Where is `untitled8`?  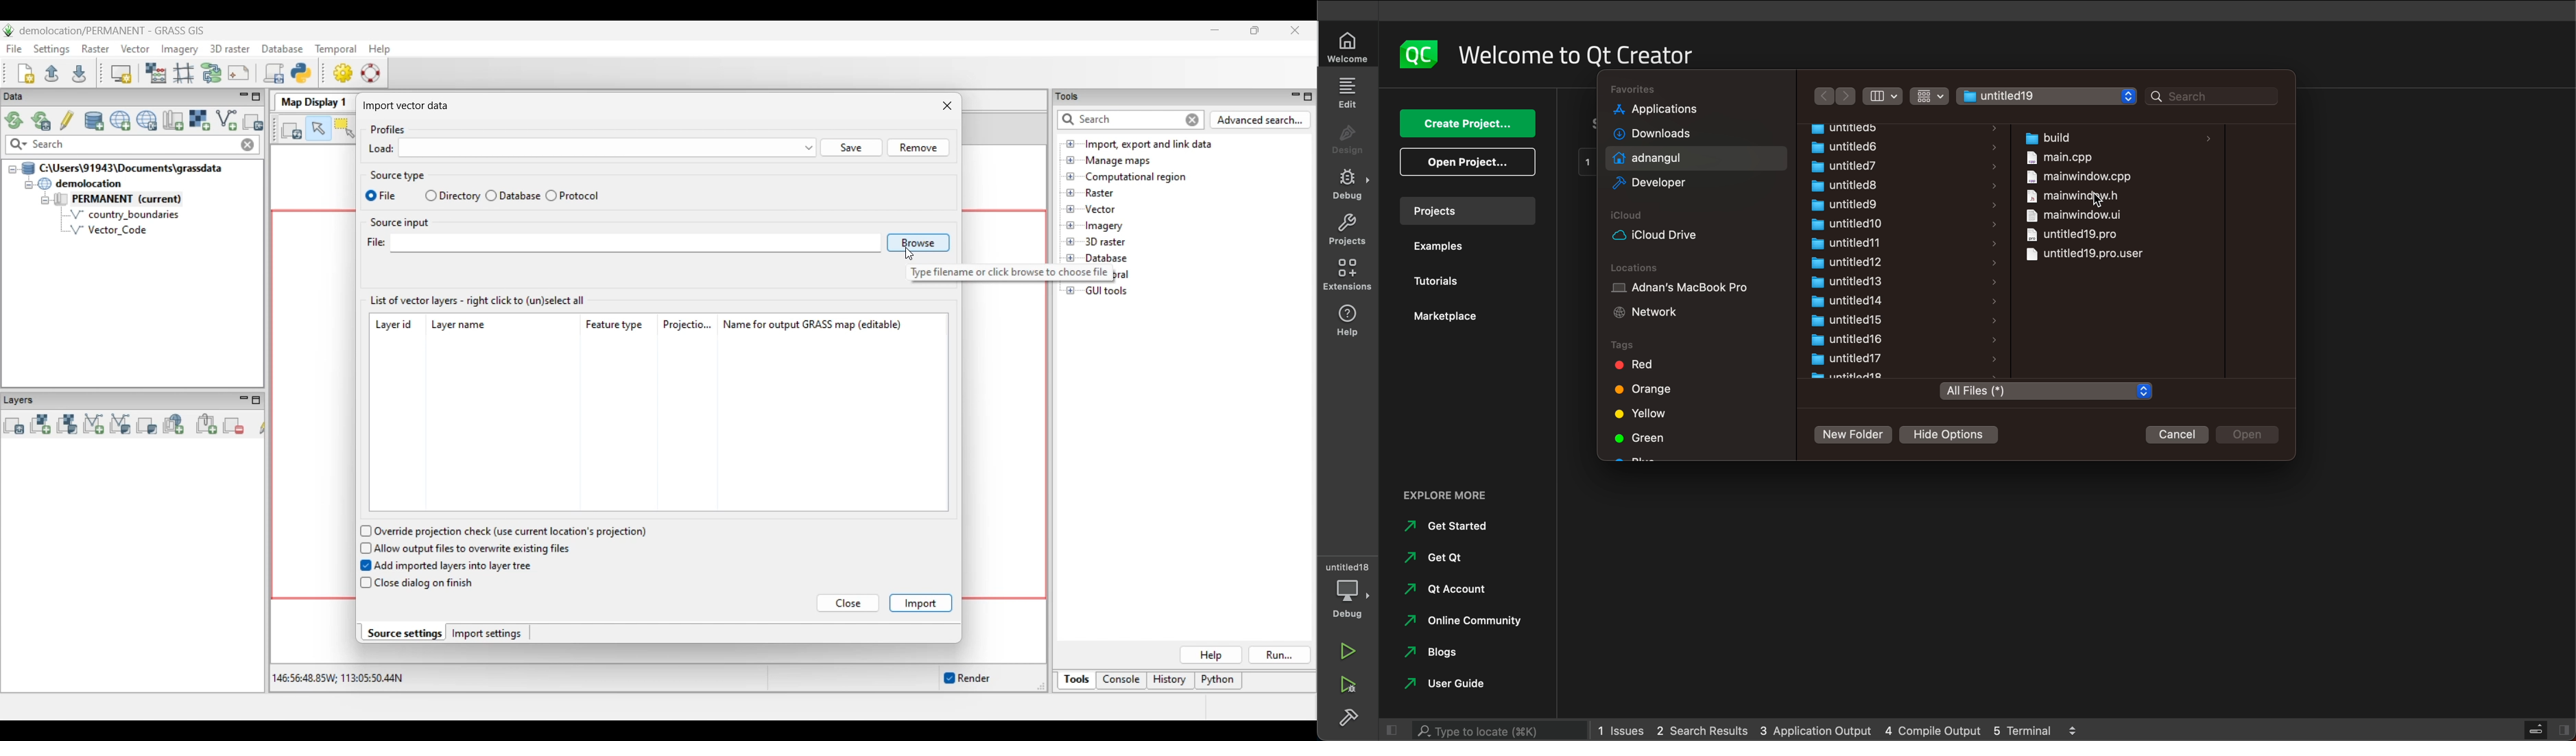
untitled8 is located at coordinates (1852, 186).